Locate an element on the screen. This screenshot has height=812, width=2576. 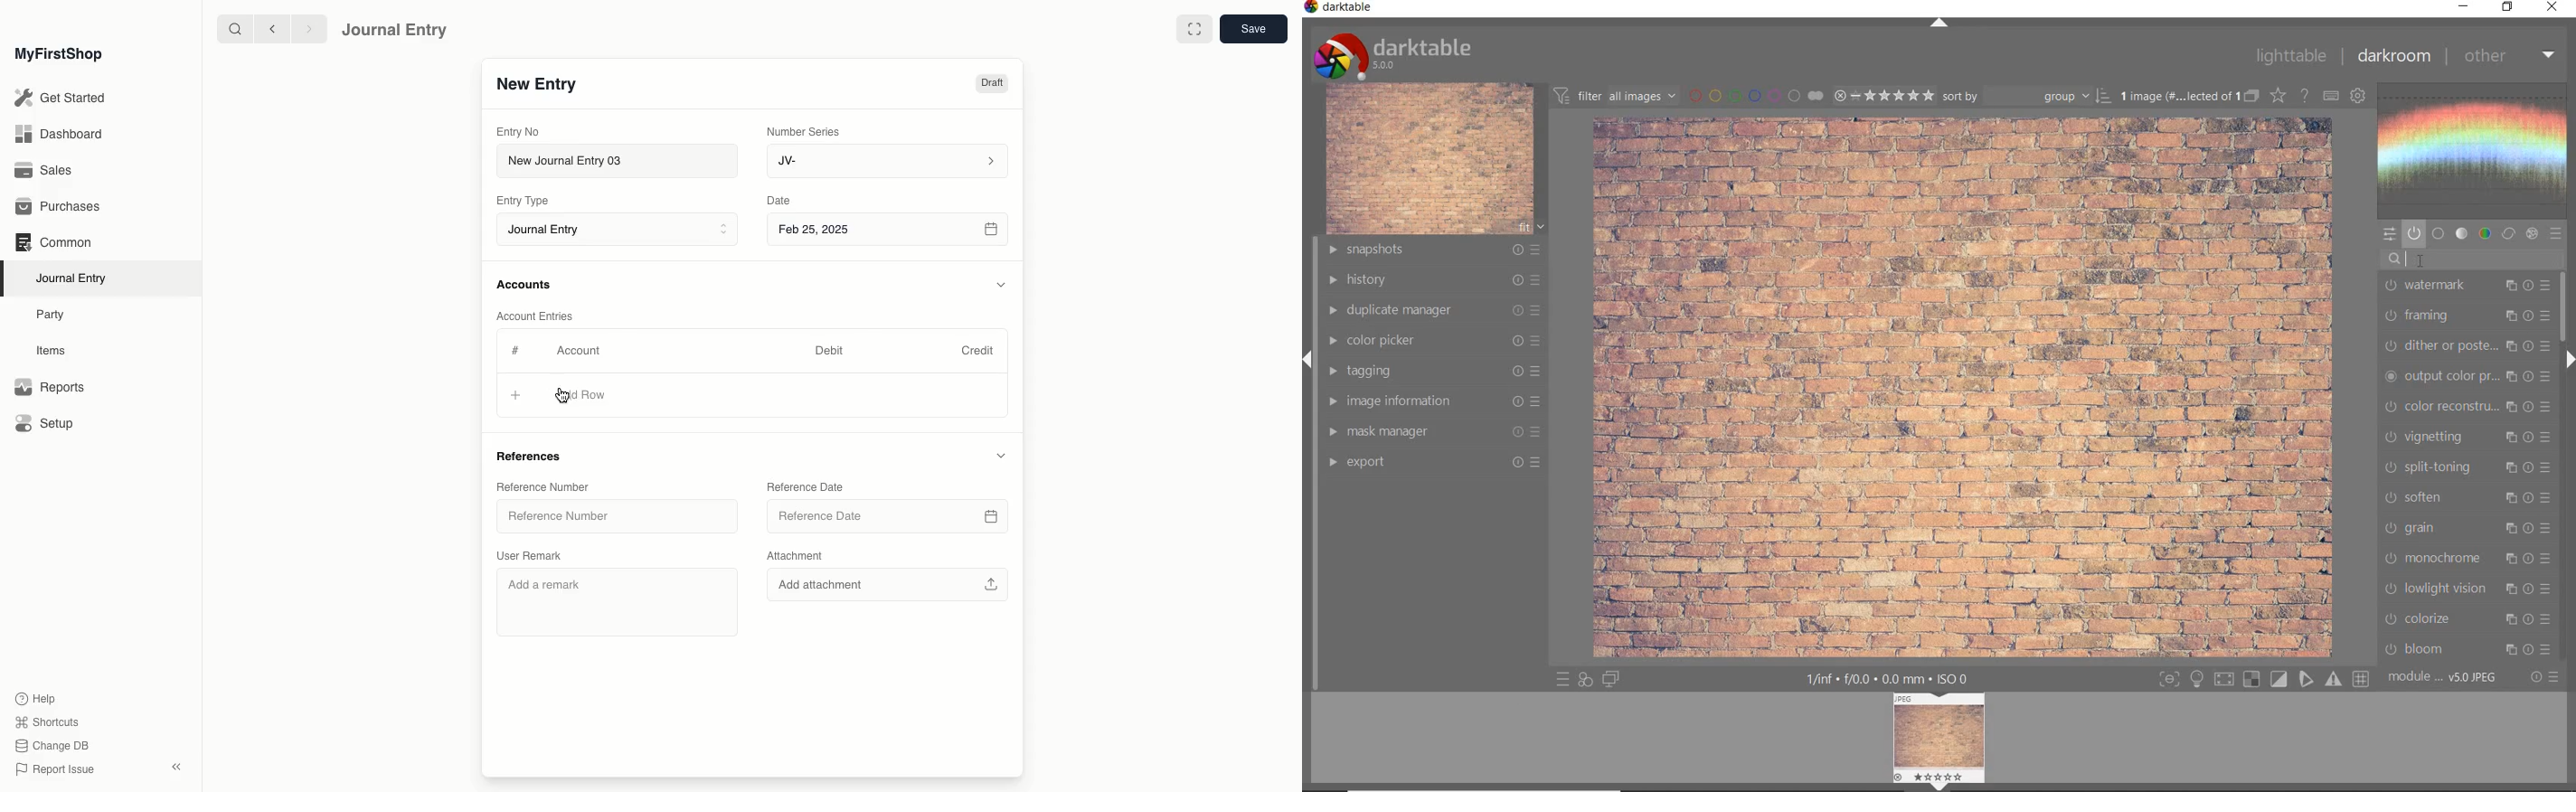
1 image (# ... lected of is located at coordinates (2177, 95).